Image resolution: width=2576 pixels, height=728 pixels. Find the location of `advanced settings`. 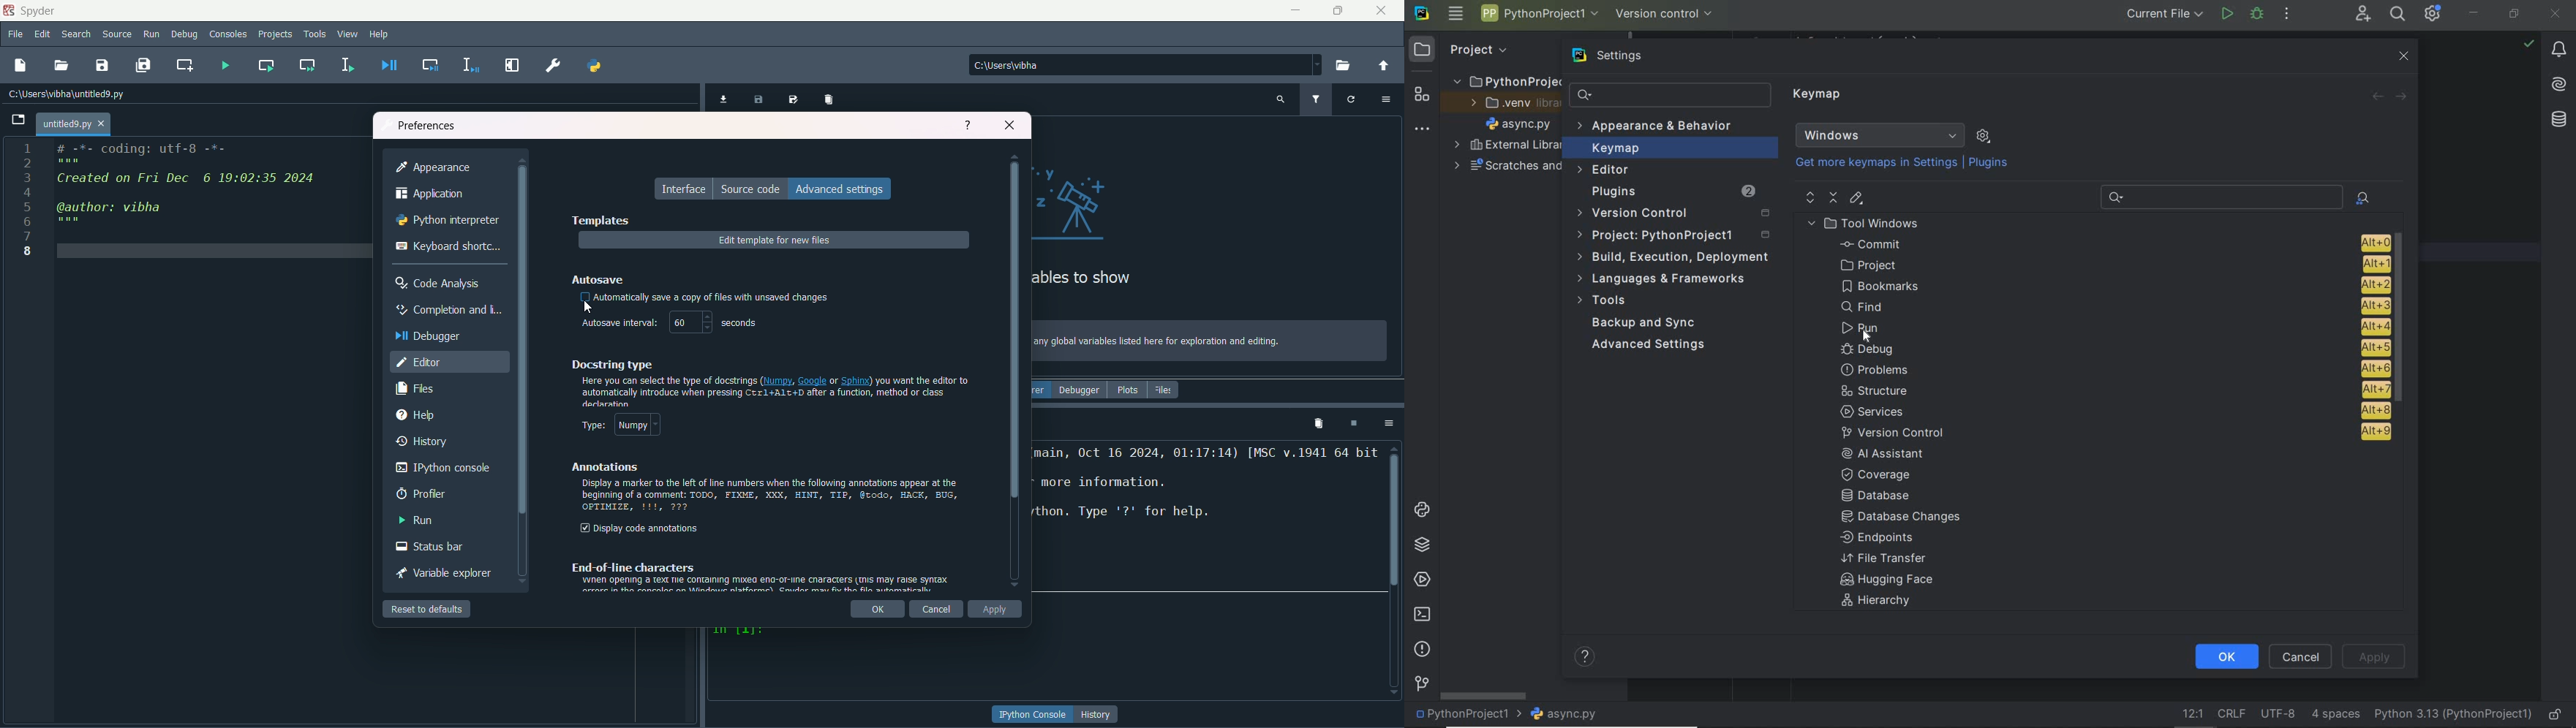

advanced settings is located at coordinates (840, 189).